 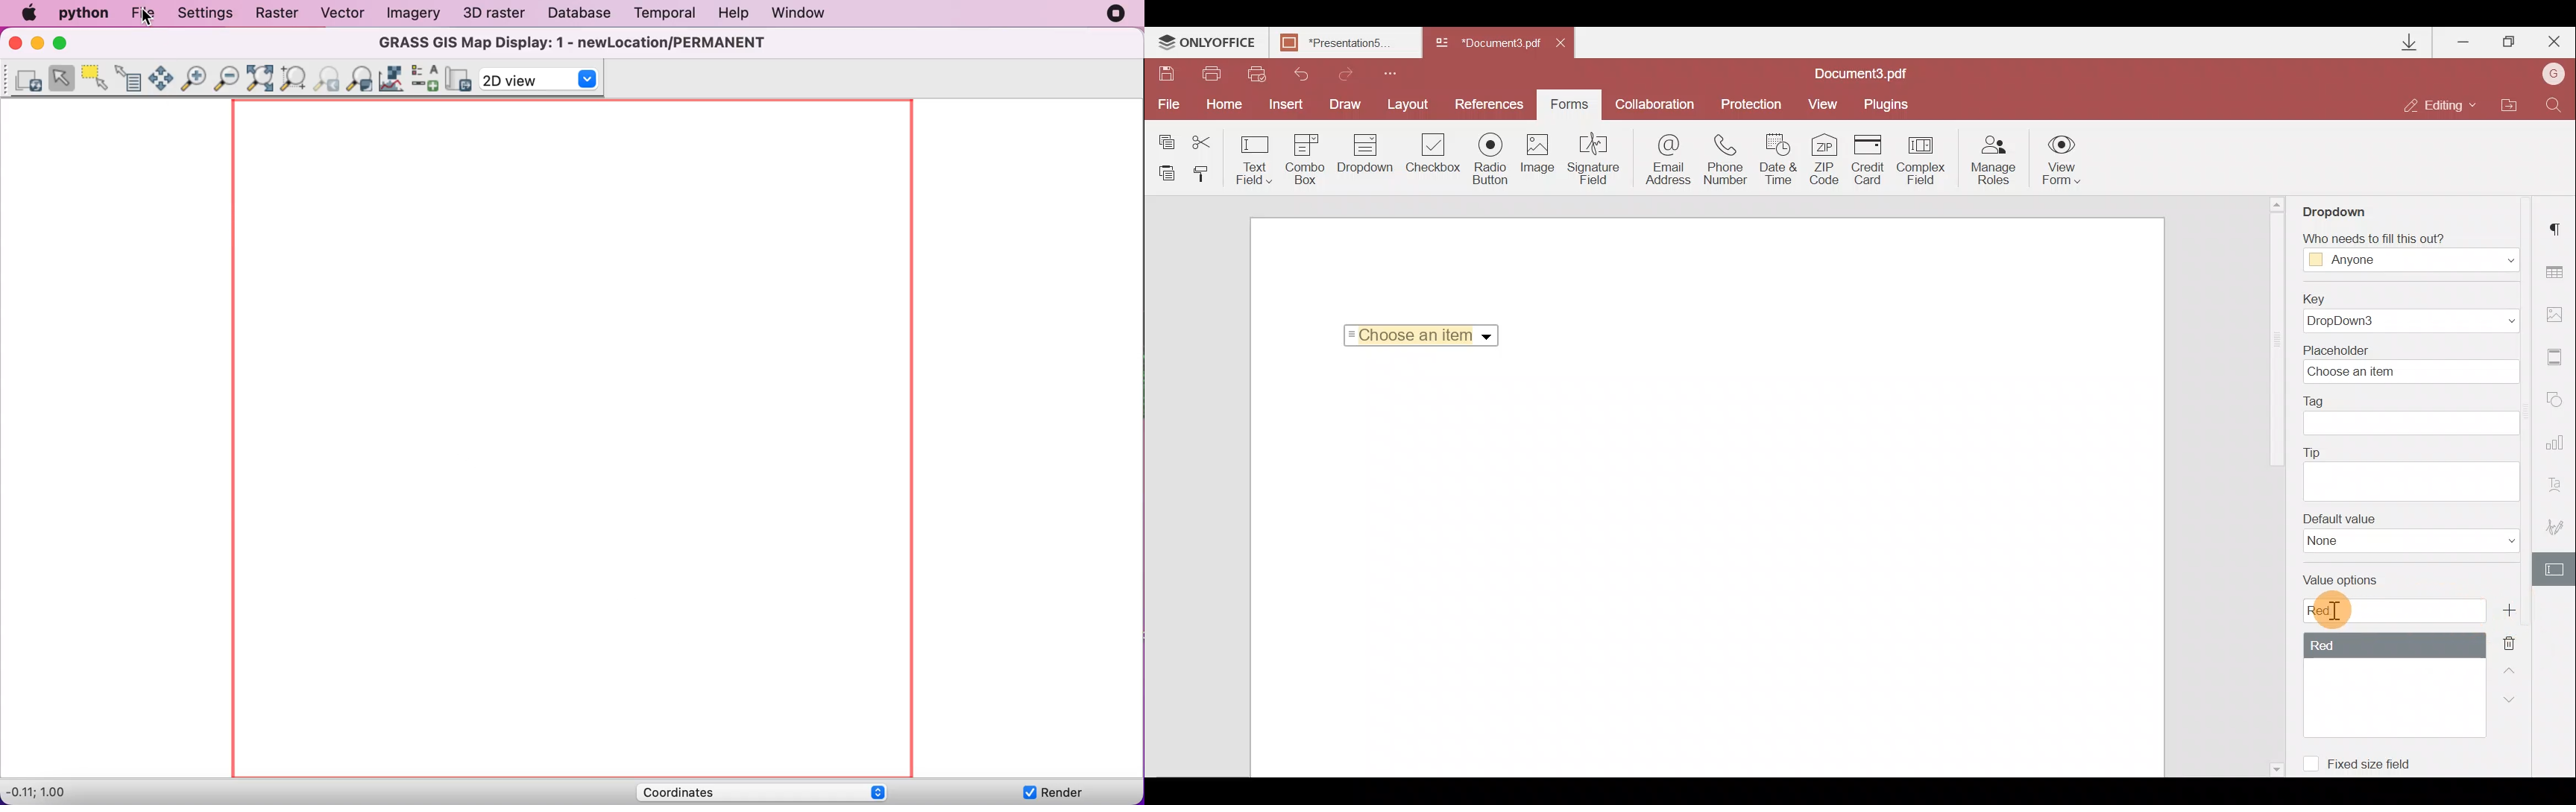 I want to click on Key, so click(x=2415, y=312).